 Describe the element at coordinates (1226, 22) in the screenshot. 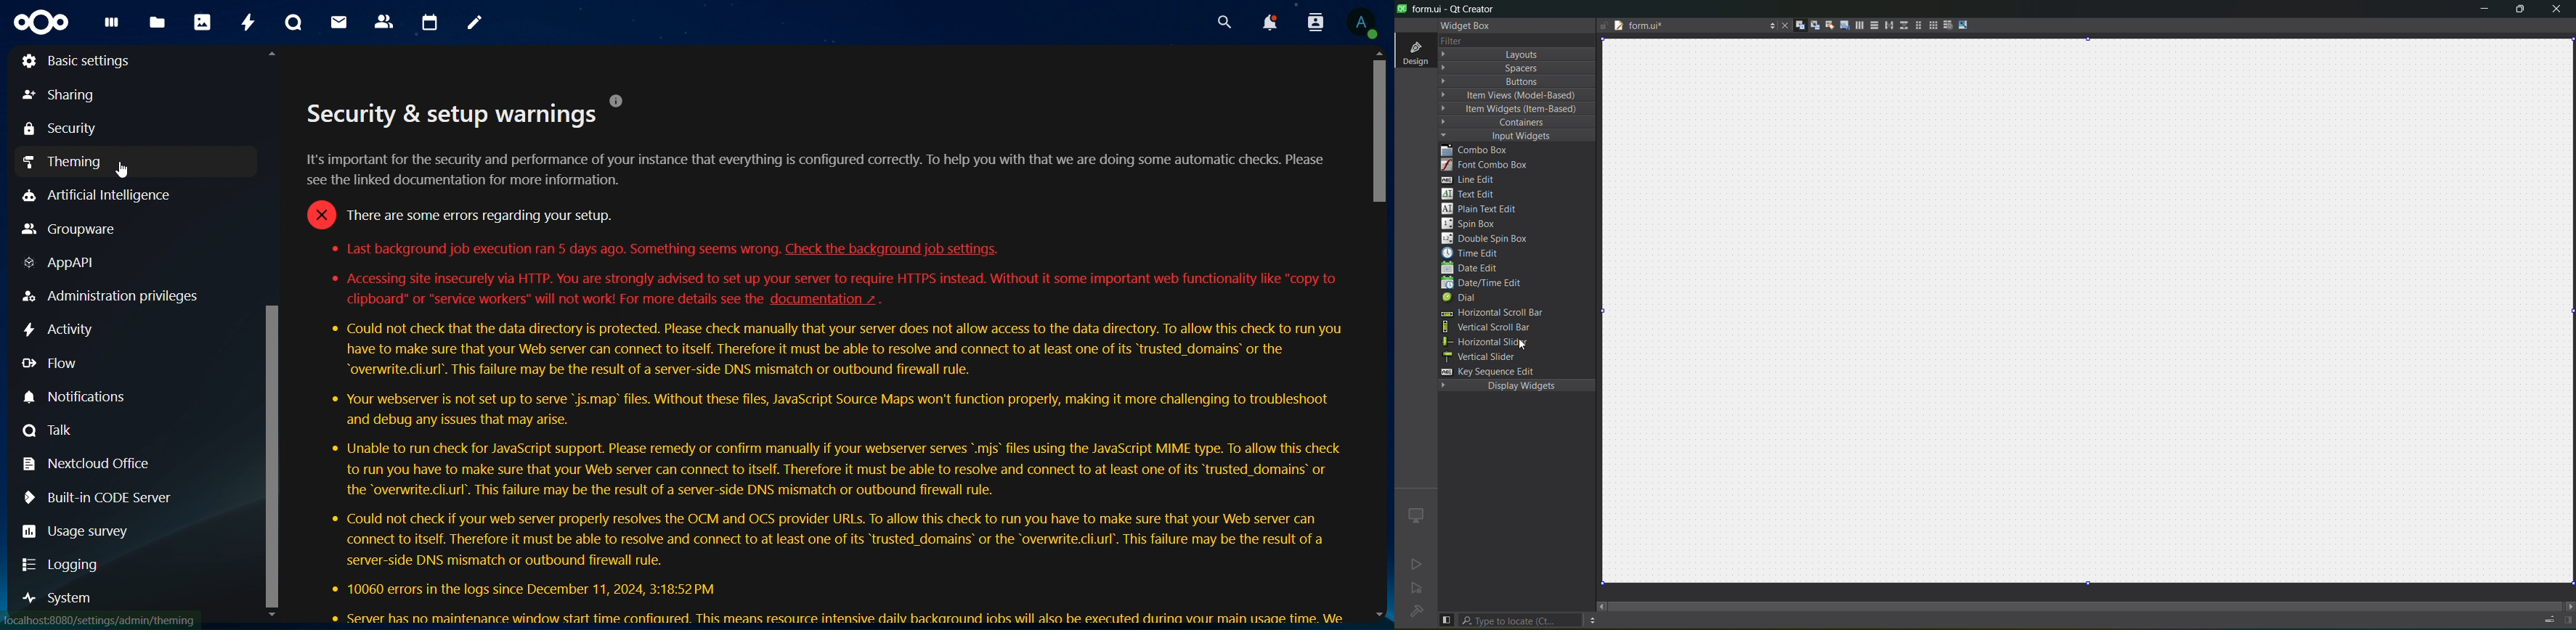

I see `search` at that location.